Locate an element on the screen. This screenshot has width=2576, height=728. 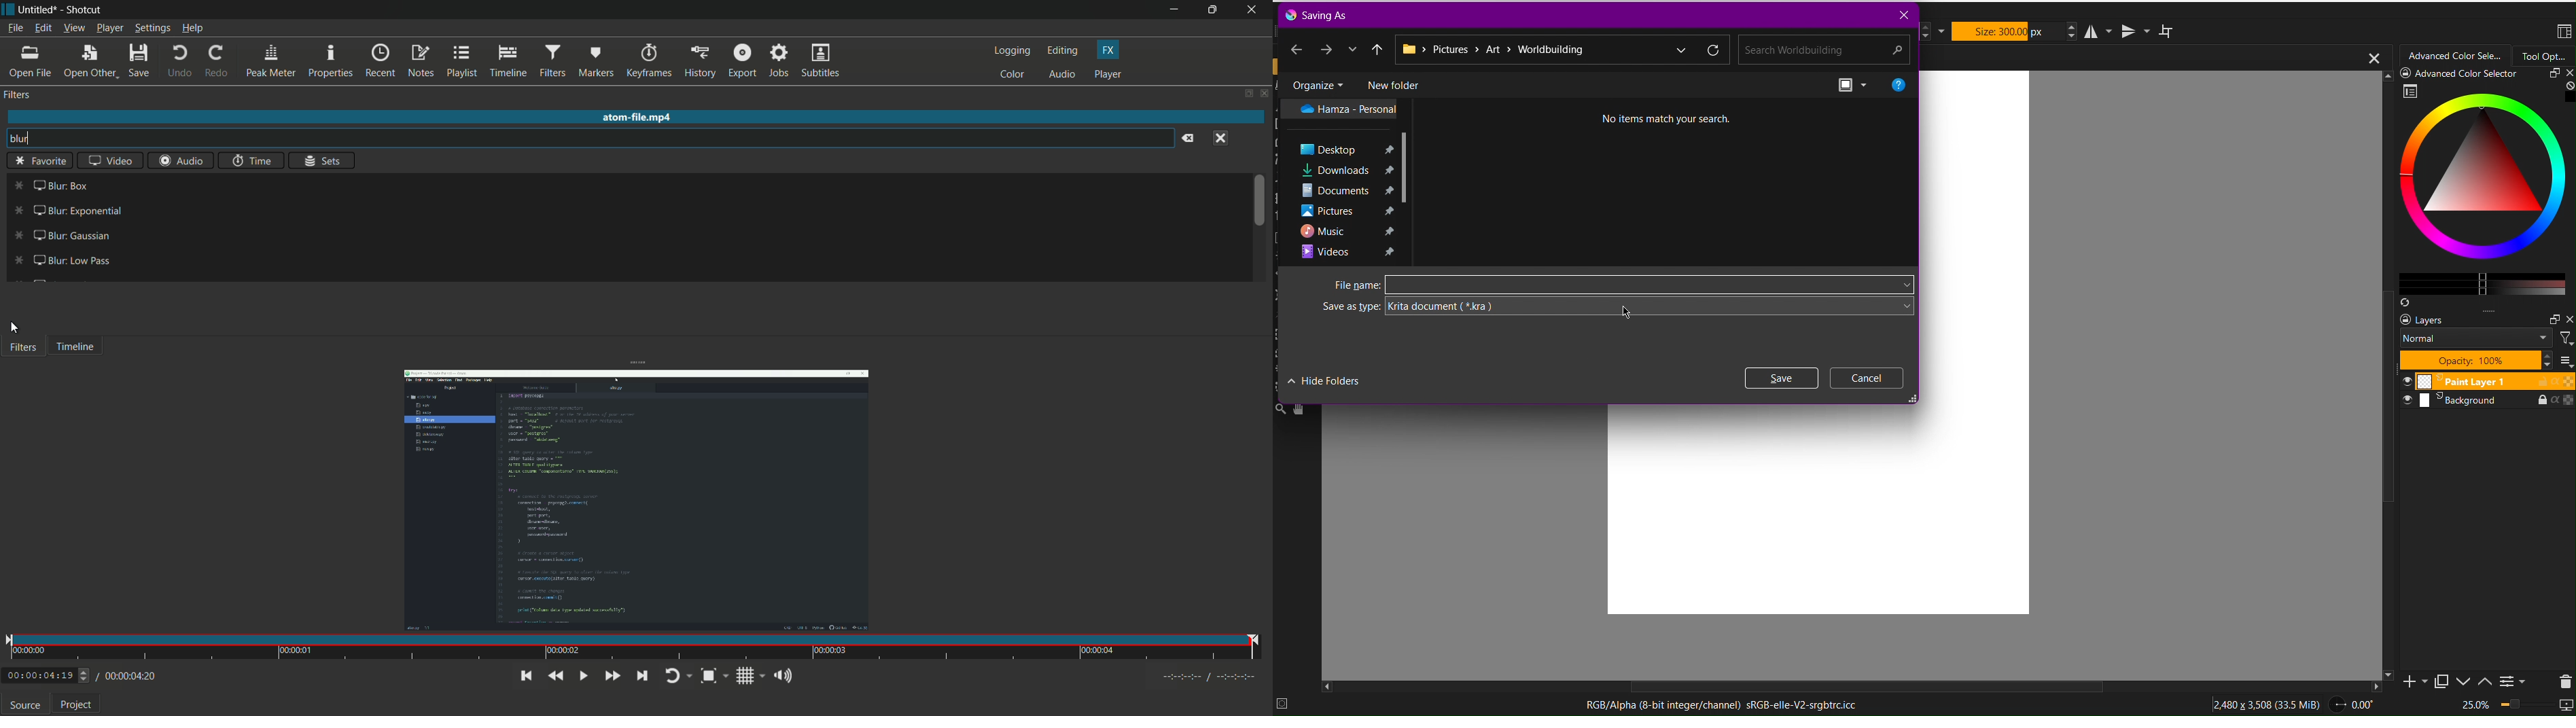
help menu is located at coordinates (194, 29).